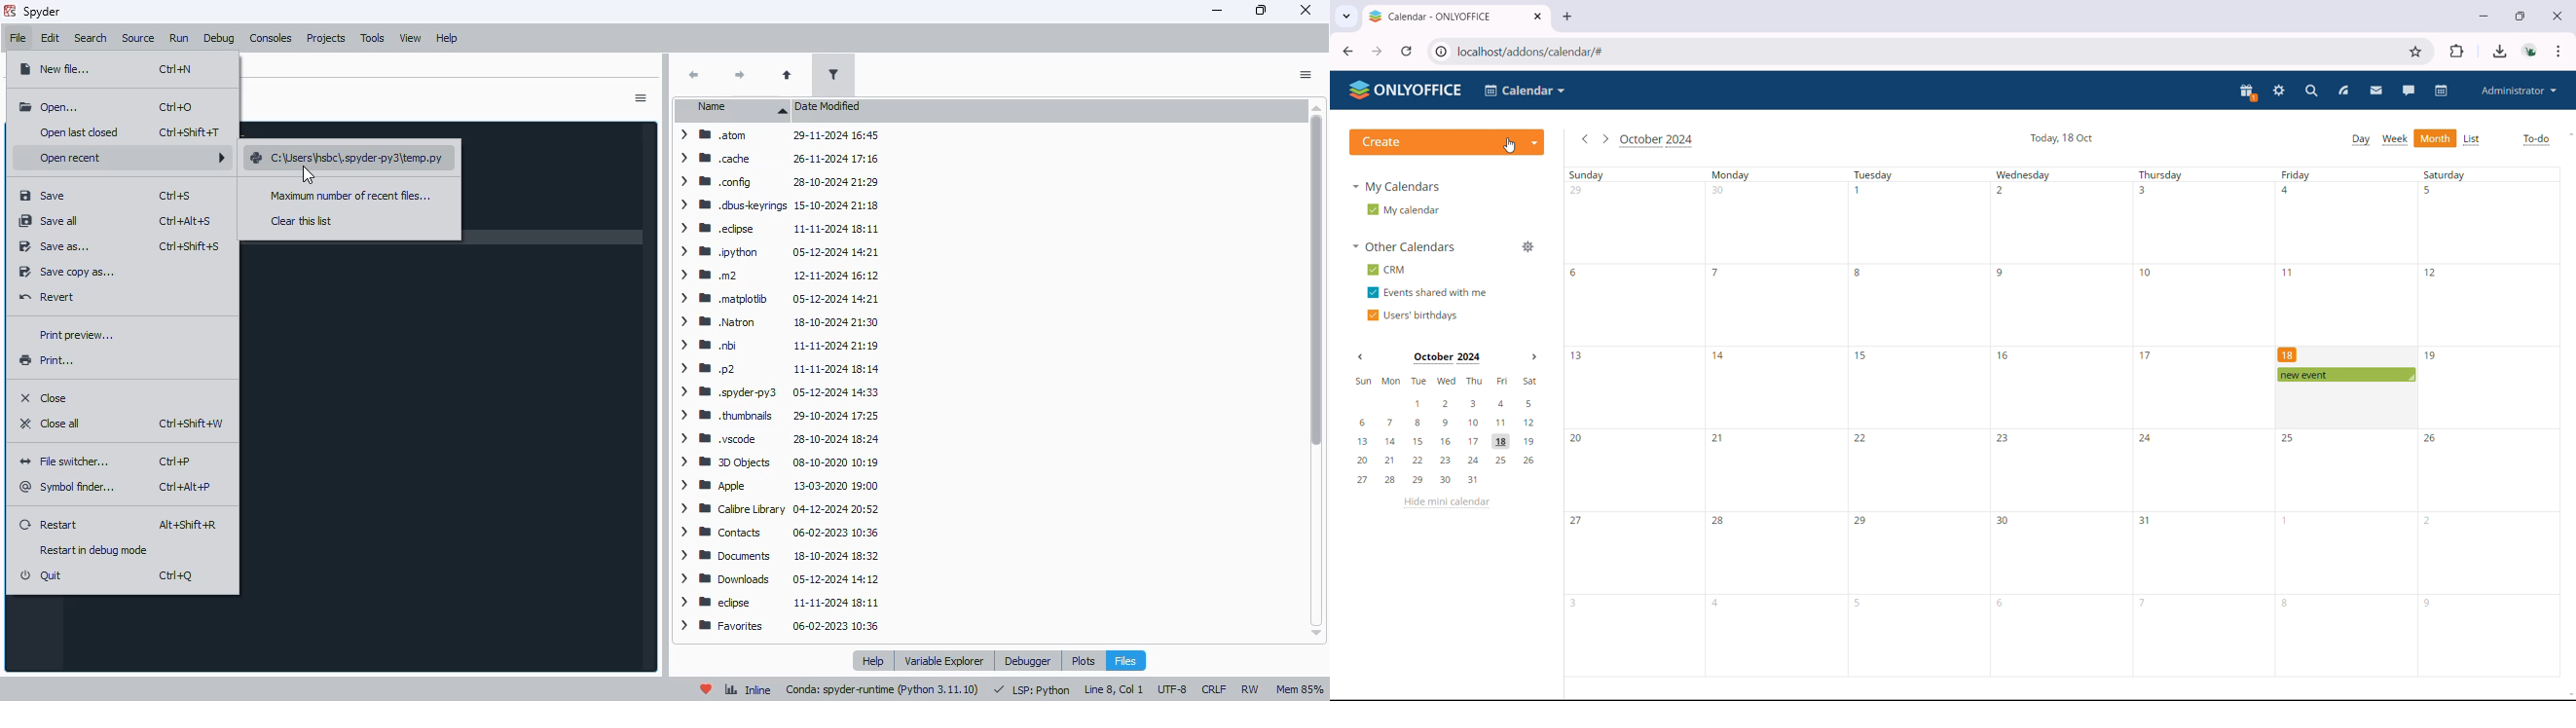 The image size is (2576, 728). What do you see at coordinates (827, 106) in the screenshot?
I see `date modified` at bounding box center [827, 106].